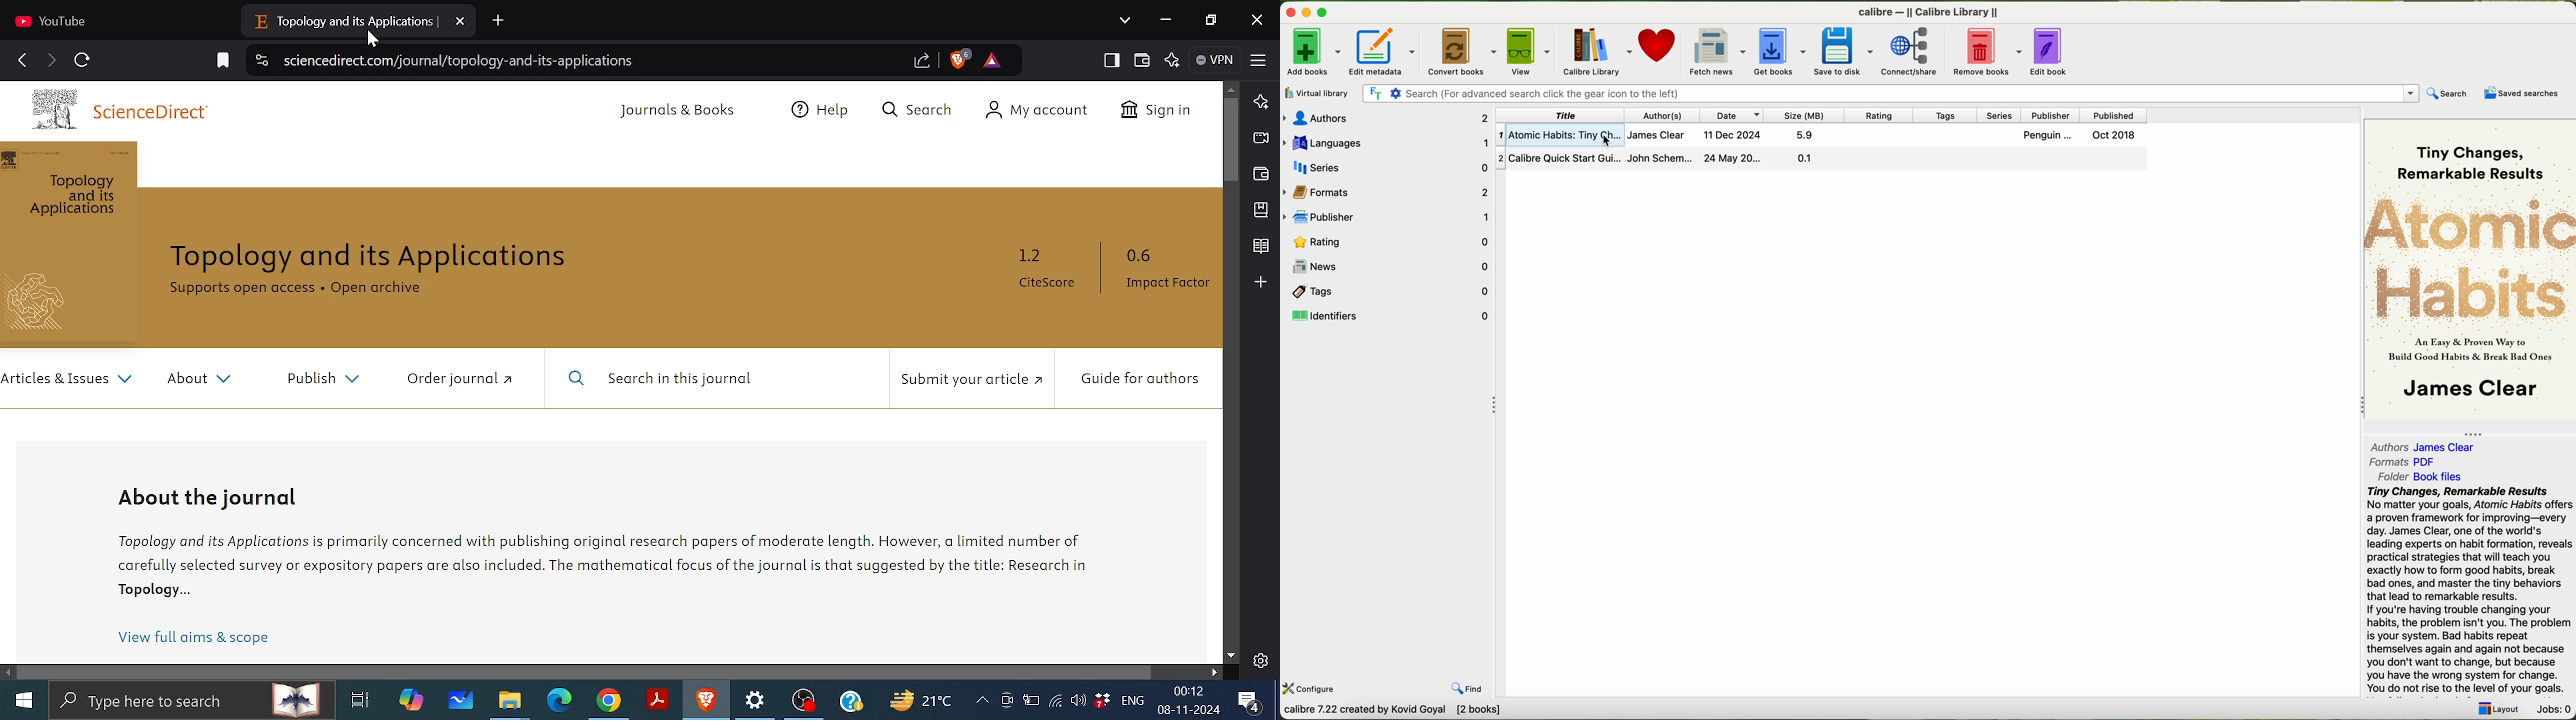 The height and width of the screenshot is (728, 2576). I want to click on Calibre, so click(1928, 12).